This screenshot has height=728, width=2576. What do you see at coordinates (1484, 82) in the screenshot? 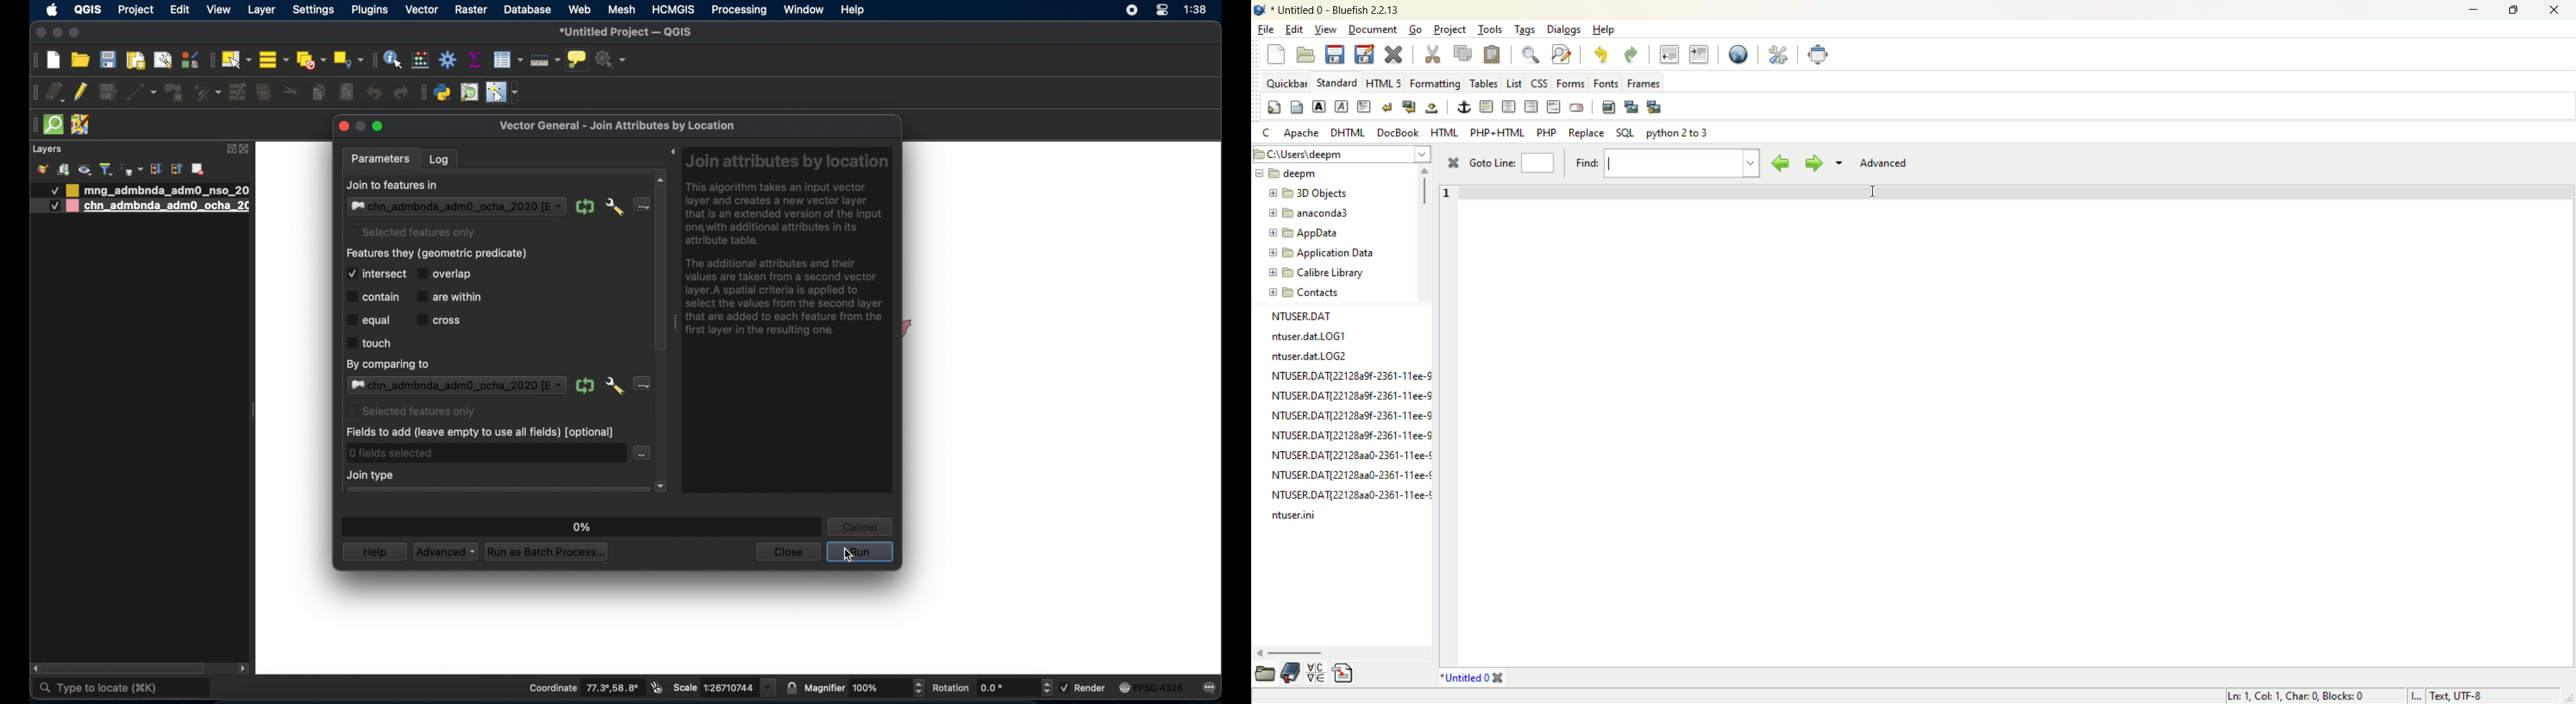
I see `tables` at bounding box center [1484, 82].